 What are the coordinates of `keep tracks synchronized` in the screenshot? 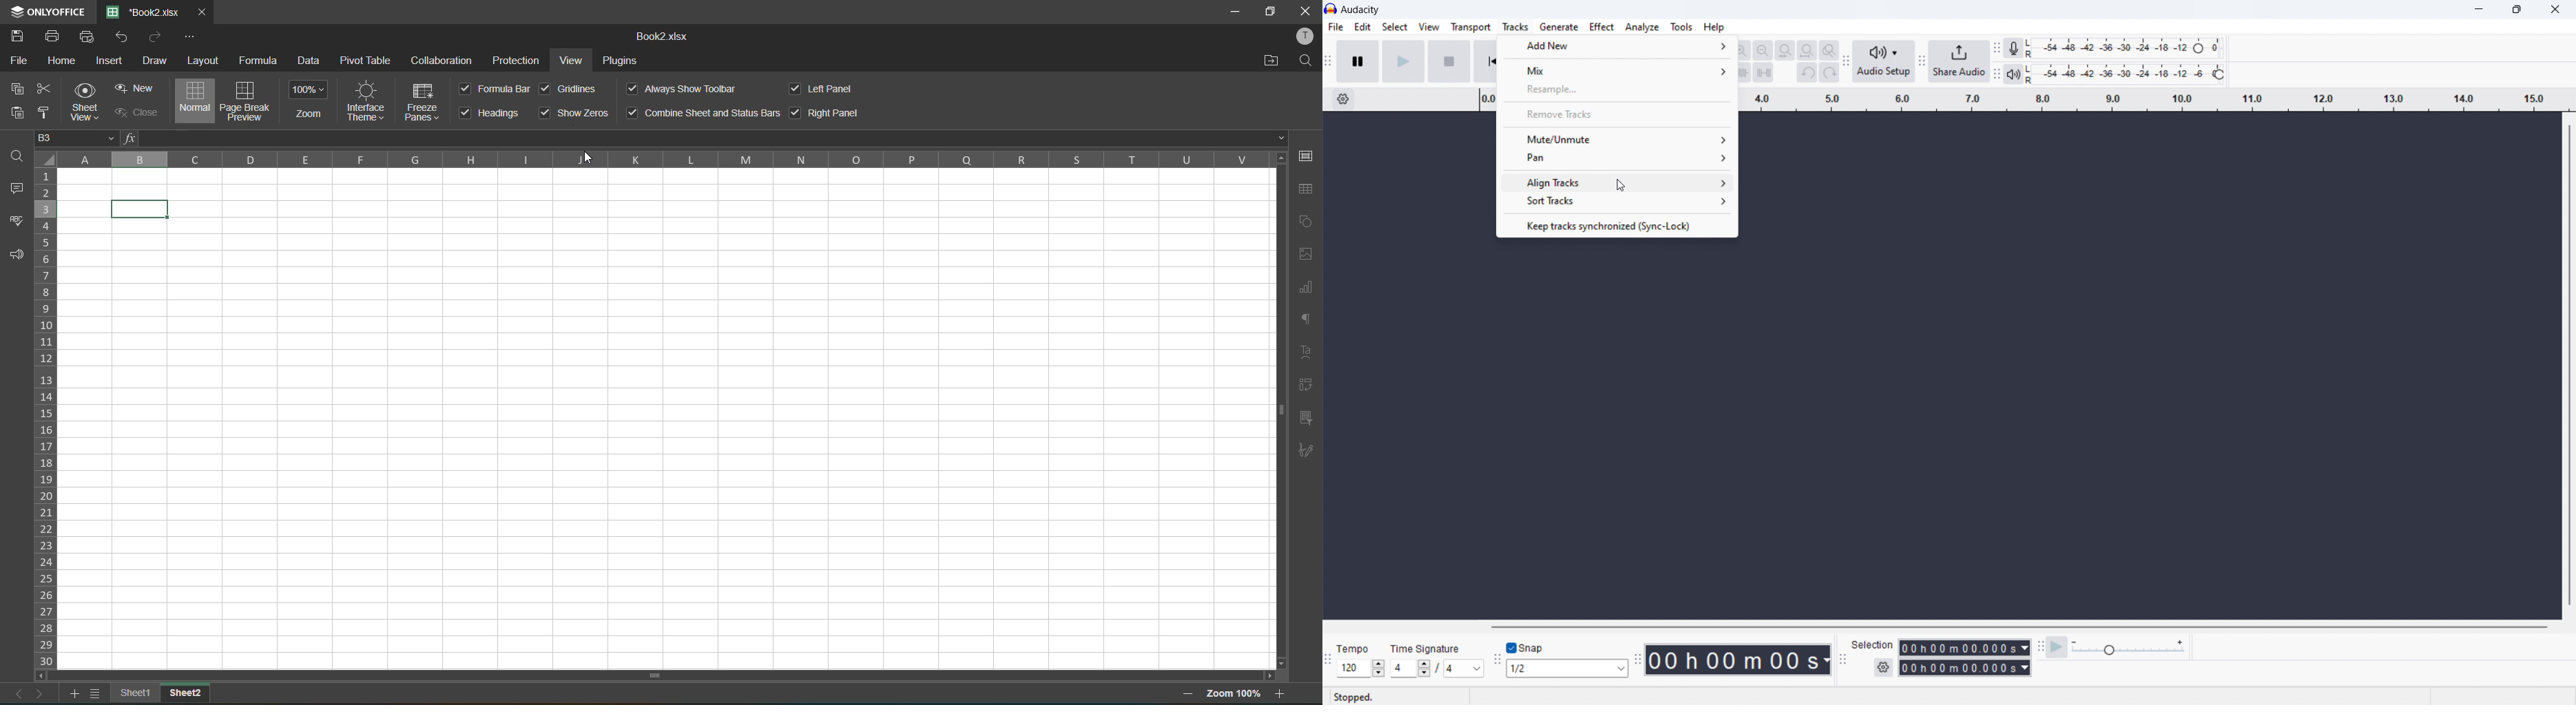 It's located at (1616, 225).